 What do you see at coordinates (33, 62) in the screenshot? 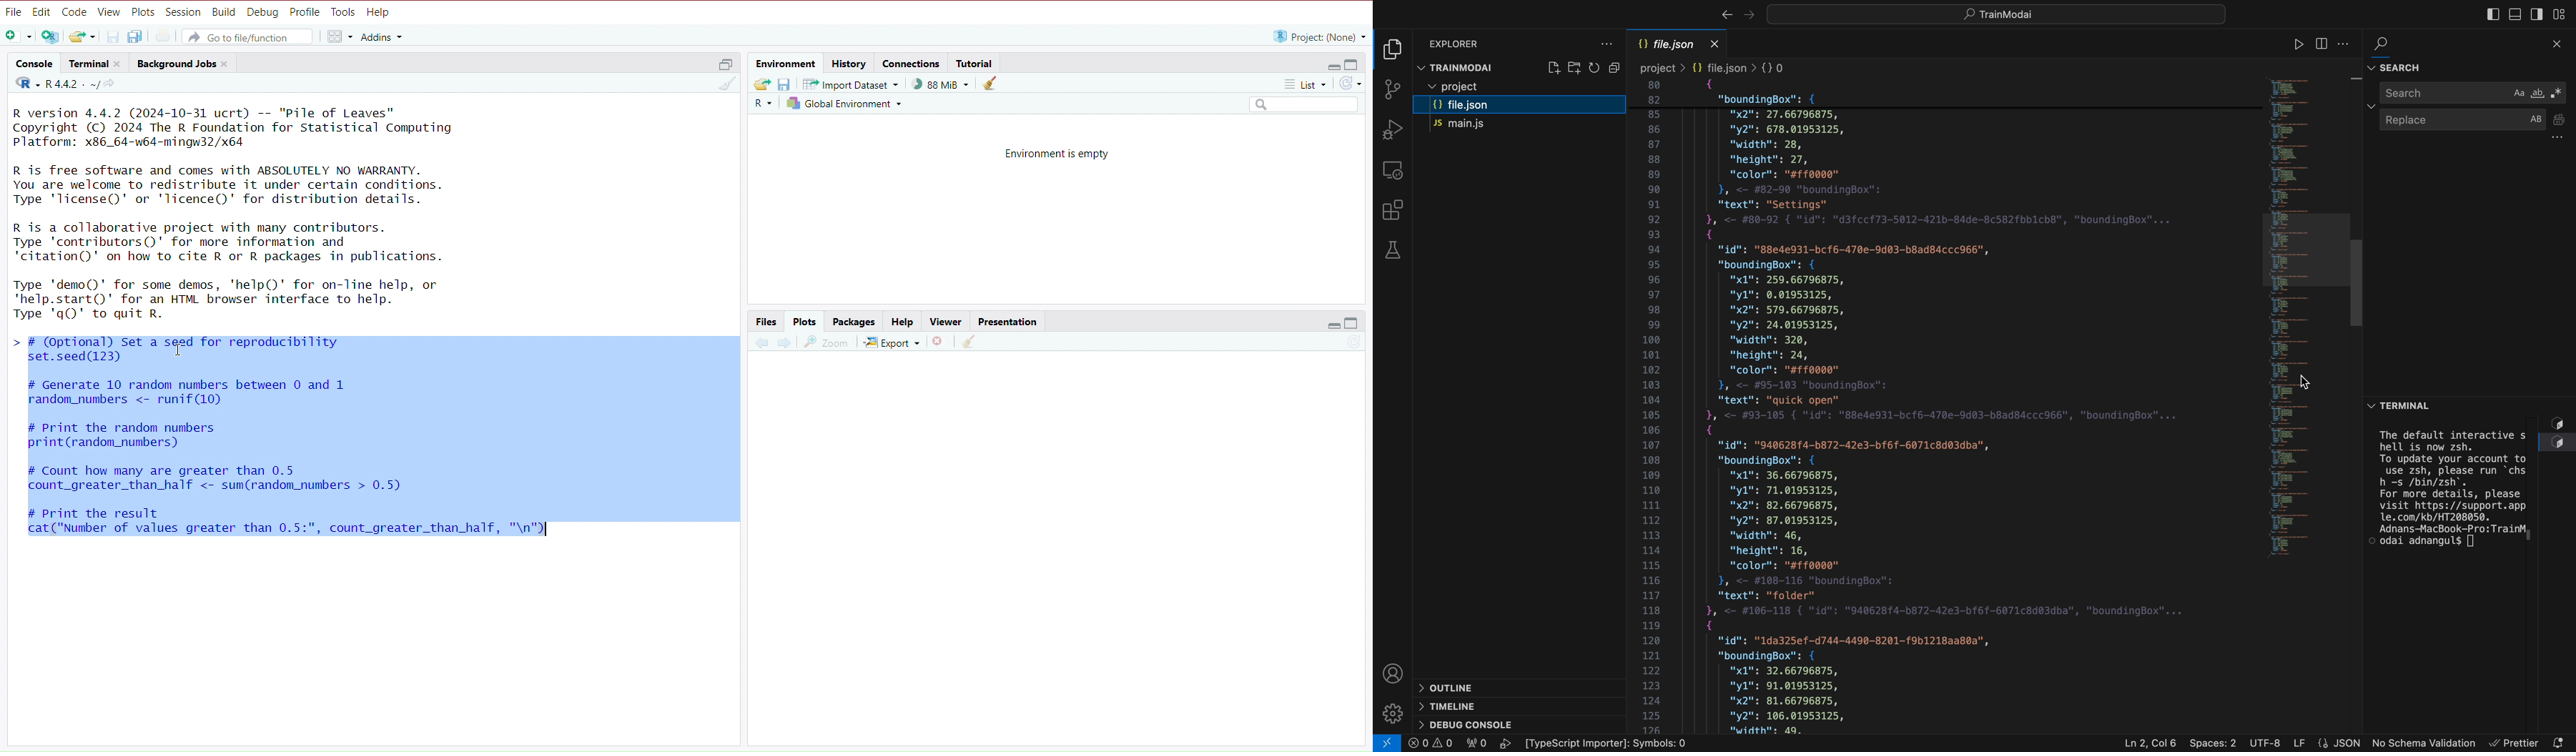
I see `‘Console` at bounding box center [33, 62].